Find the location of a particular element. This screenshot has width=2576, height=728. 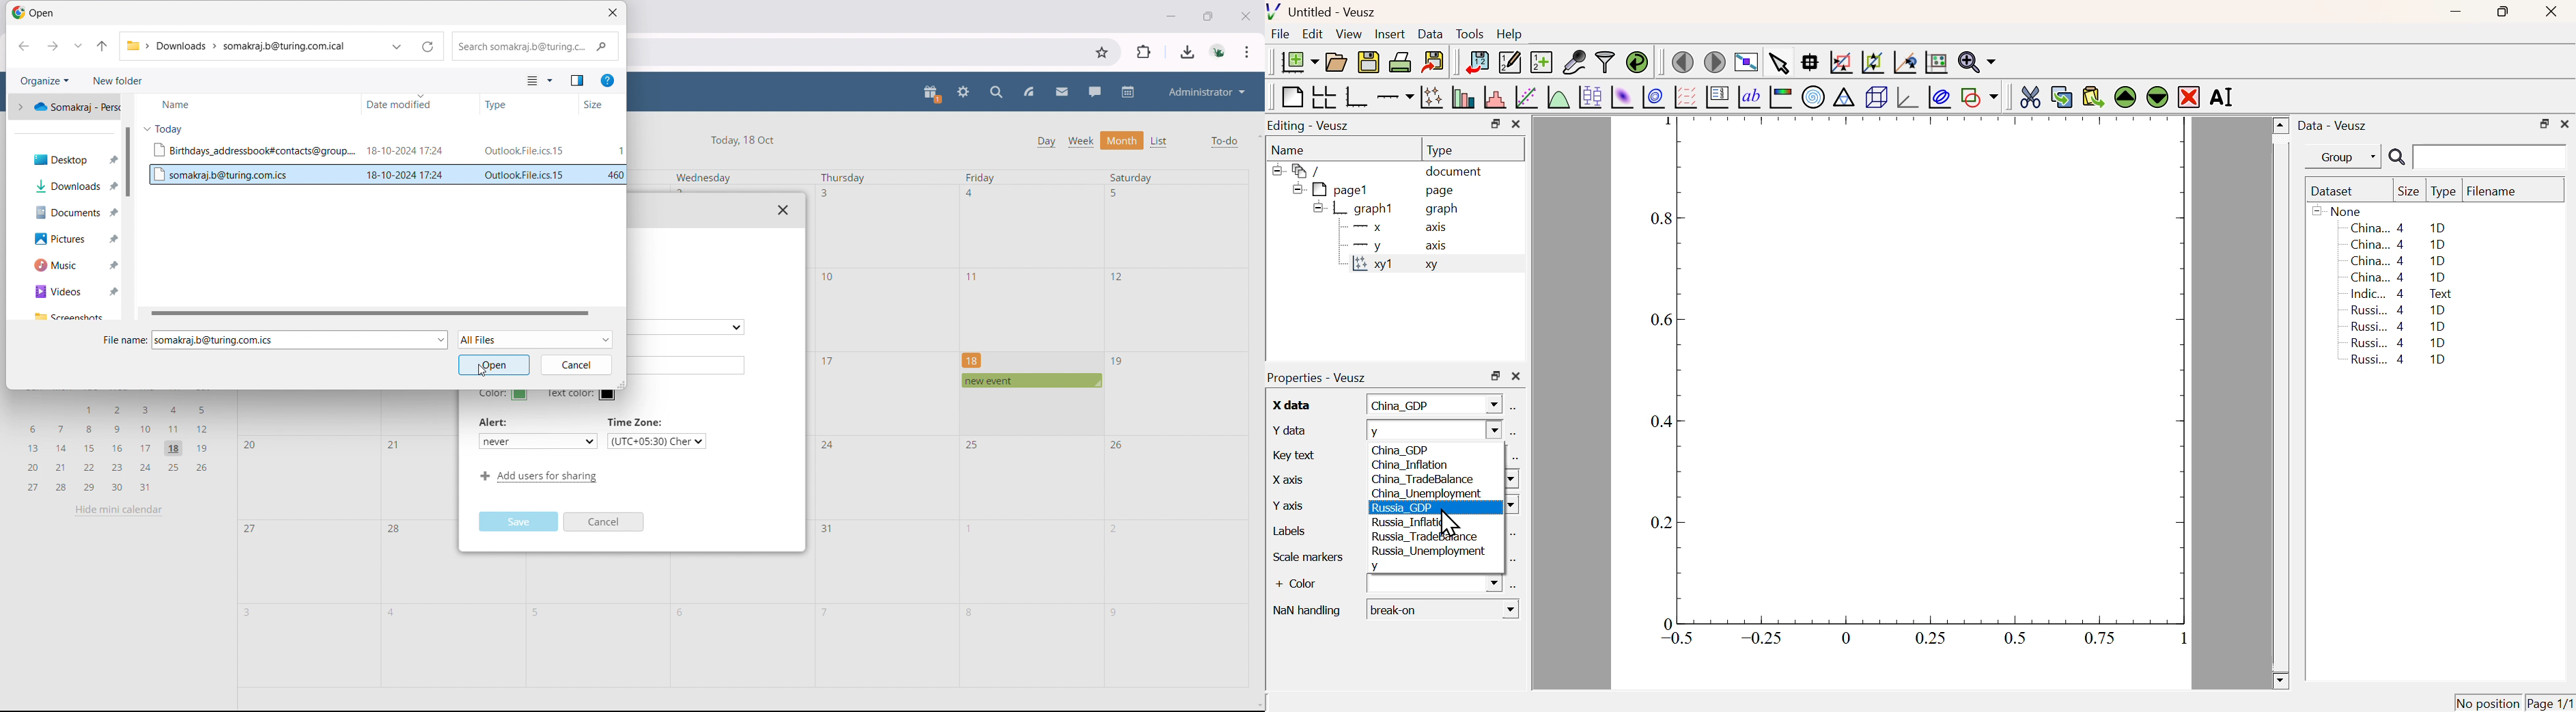

(UTC+05:30) Cher is located at coordinates (657, 441).